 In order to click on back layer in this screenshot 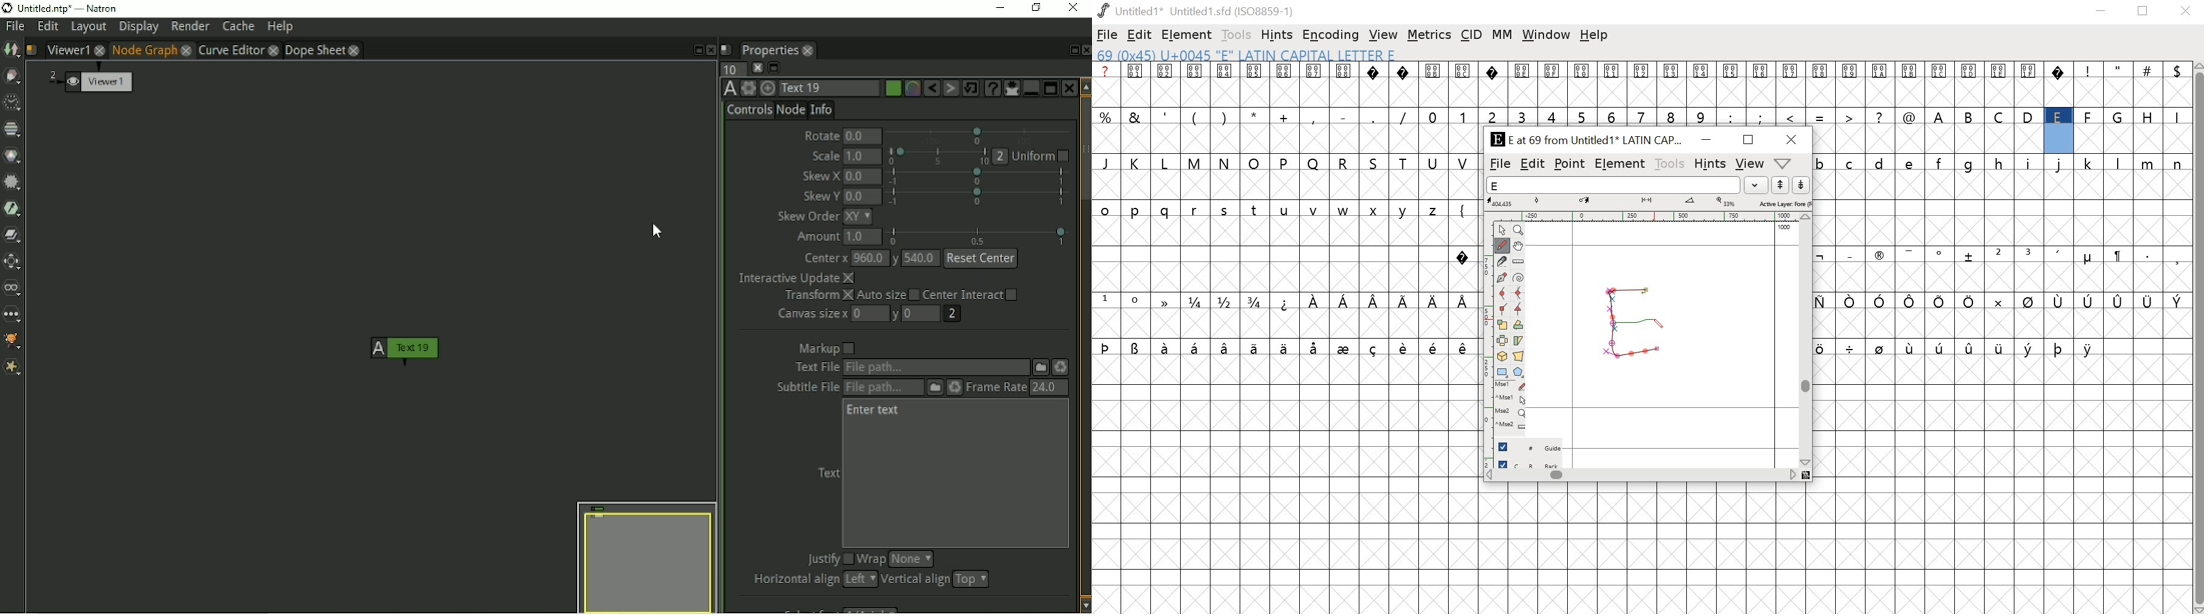, I will do `click(1529, 465)`.